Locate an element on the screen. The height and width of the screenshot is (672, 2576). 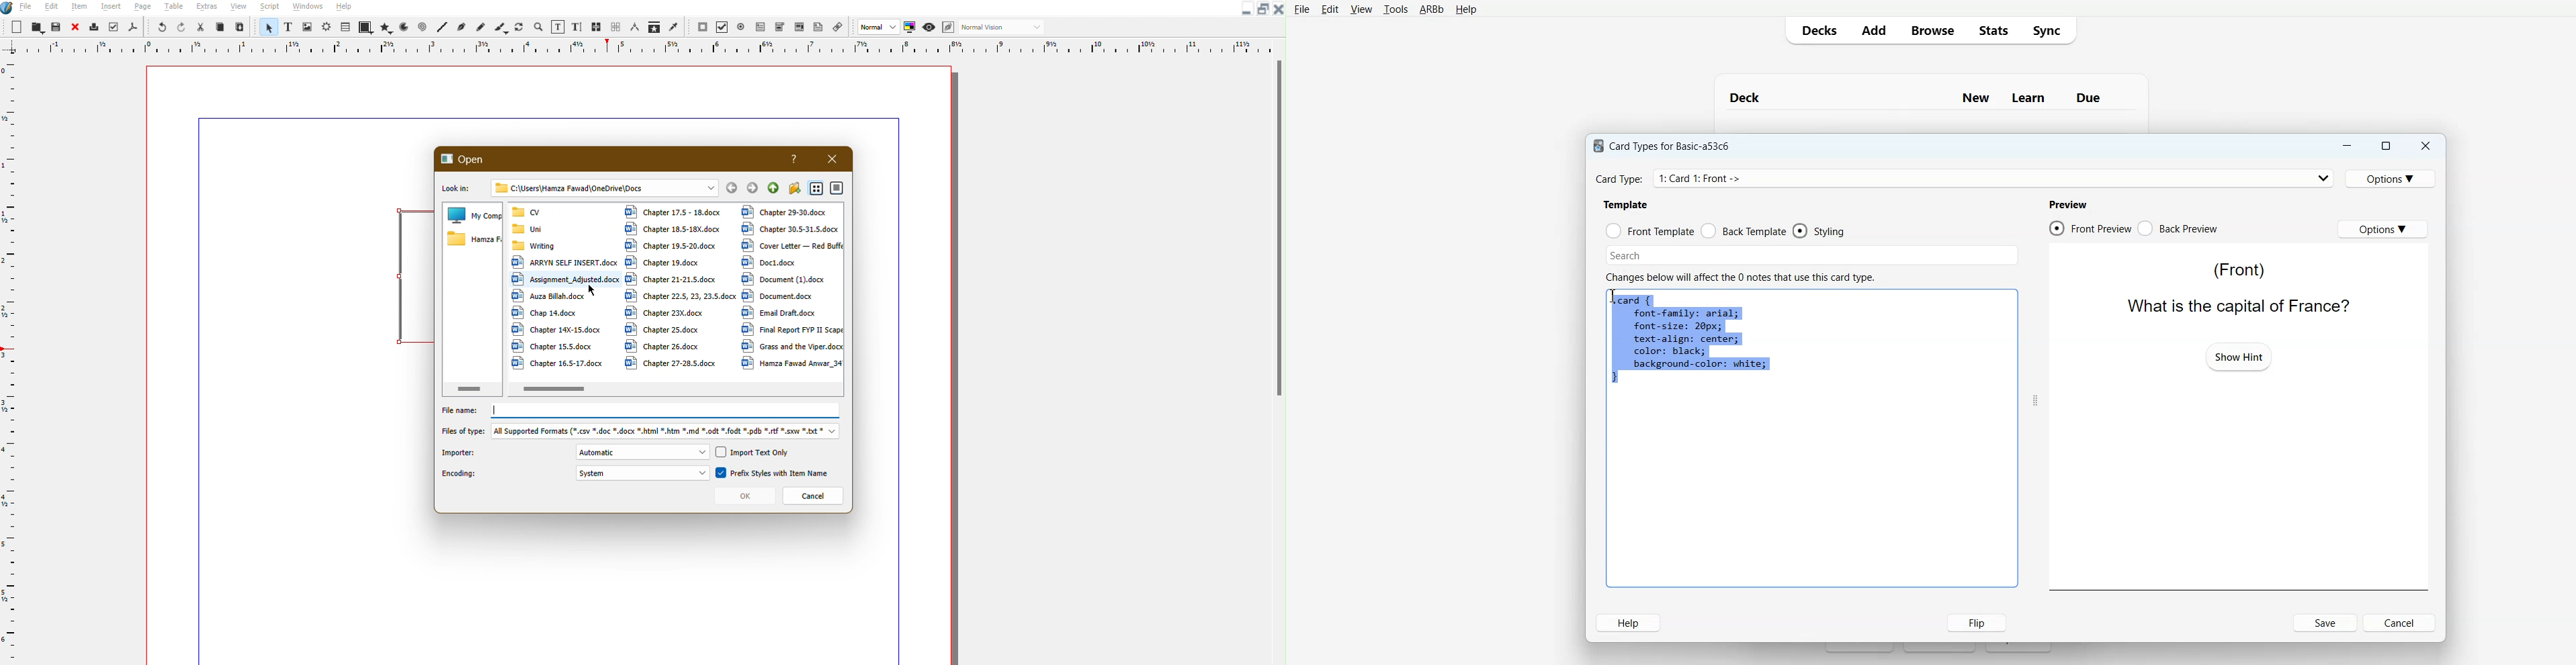
Minimize is located at coordinates (2346, 146).